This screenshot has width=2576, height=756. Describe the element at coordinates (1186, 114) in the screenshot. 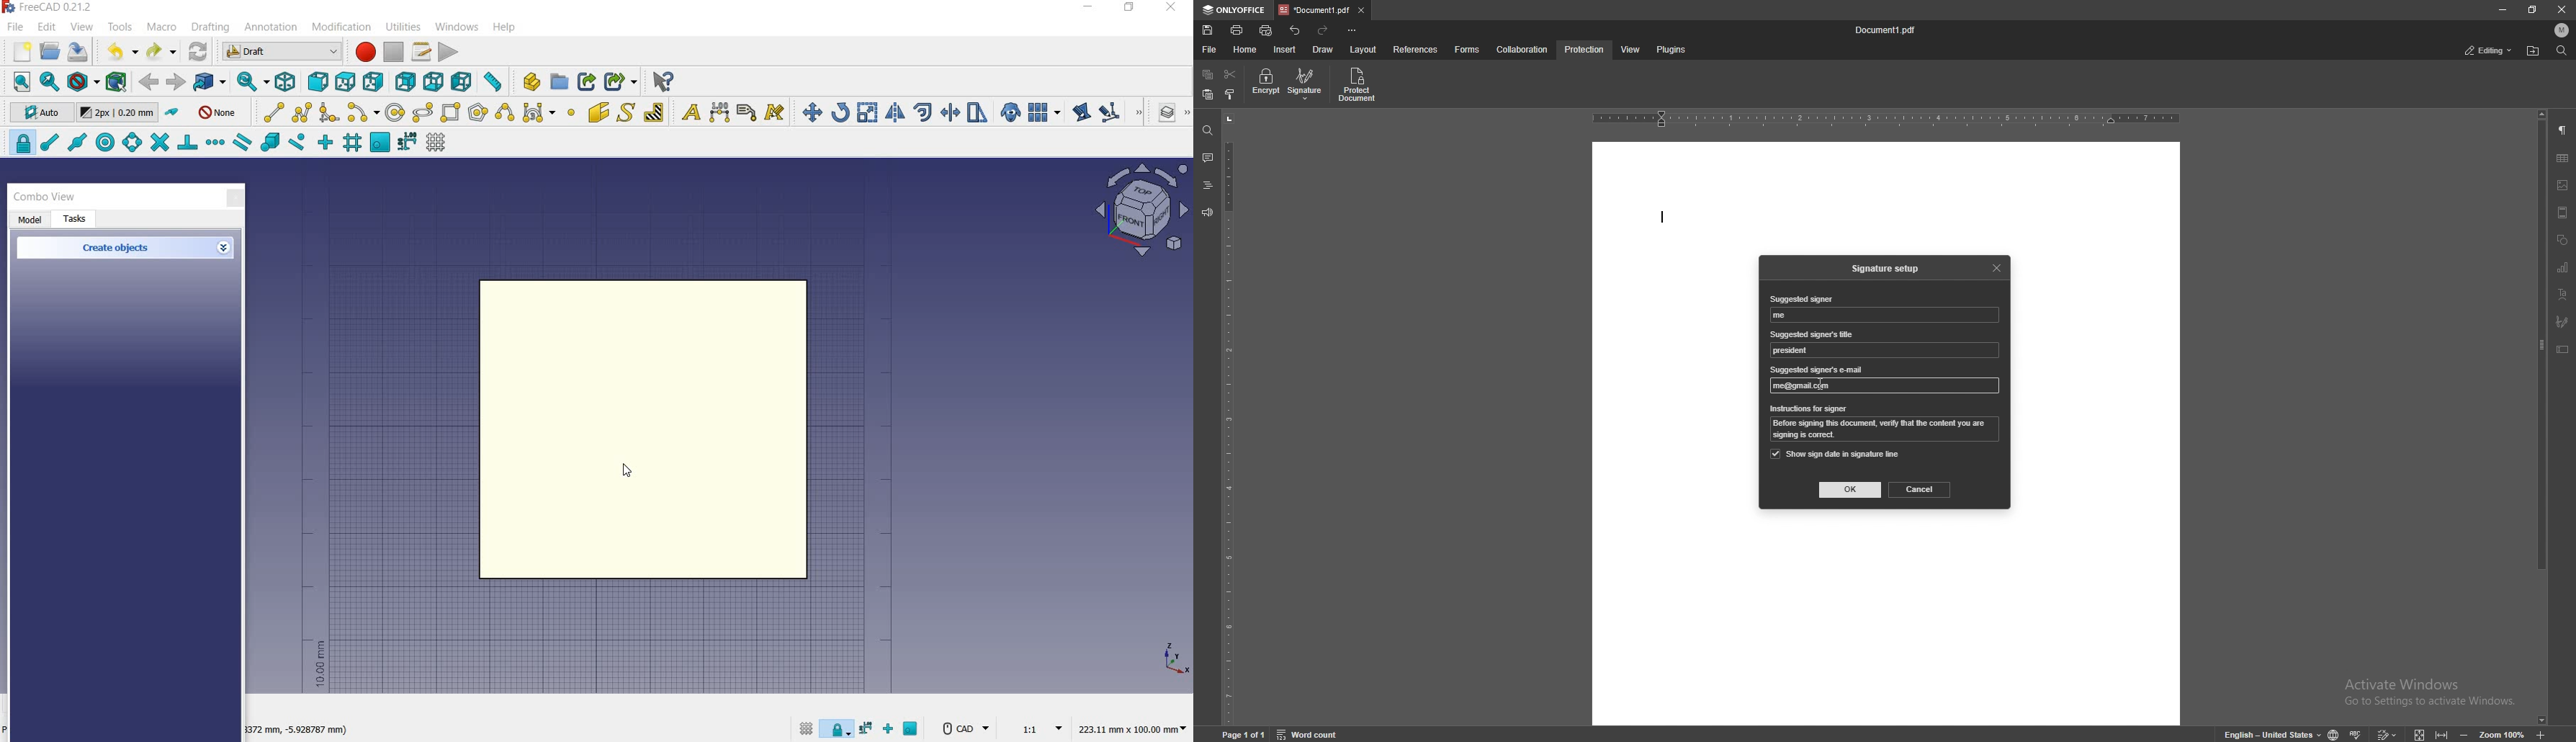

I see `draft utility tools` at that location.